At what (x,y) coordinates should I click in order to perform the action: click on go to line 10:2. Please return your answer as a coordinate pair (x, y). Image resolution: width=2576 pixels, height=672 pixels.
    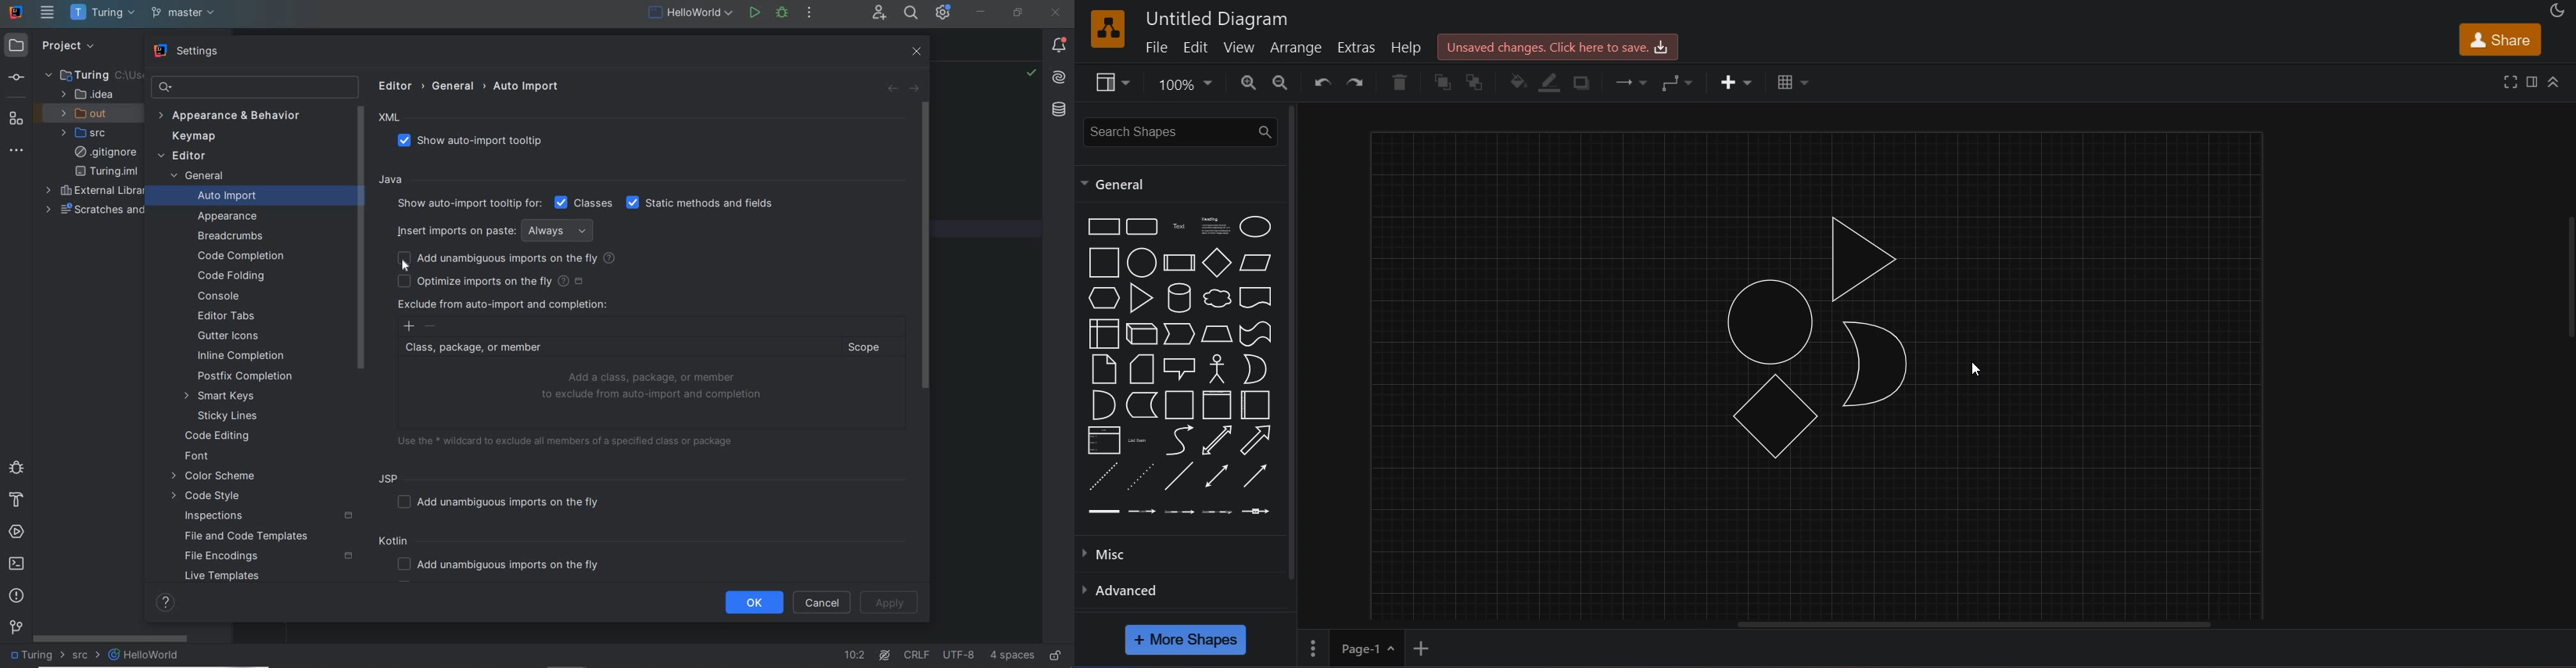
    Looking at the image, I should click on (855, 655).